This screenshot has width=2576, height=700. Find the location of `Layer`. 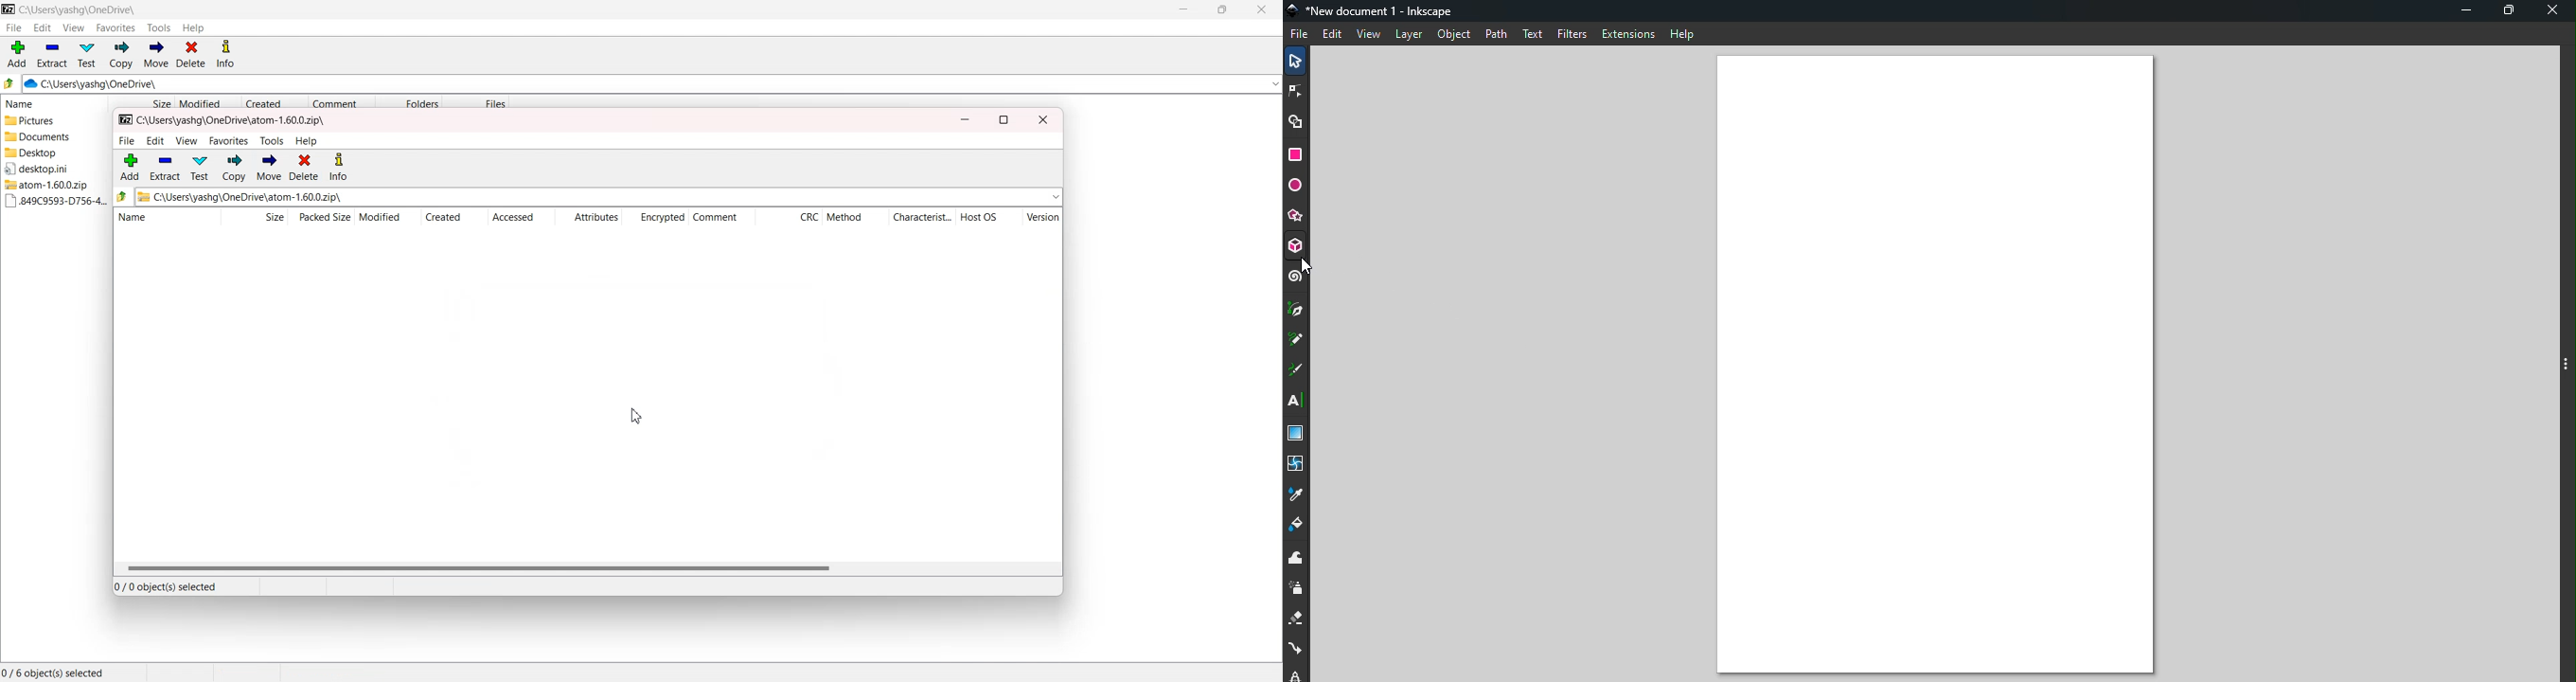

Layer is located at coordinates (1409, 36).